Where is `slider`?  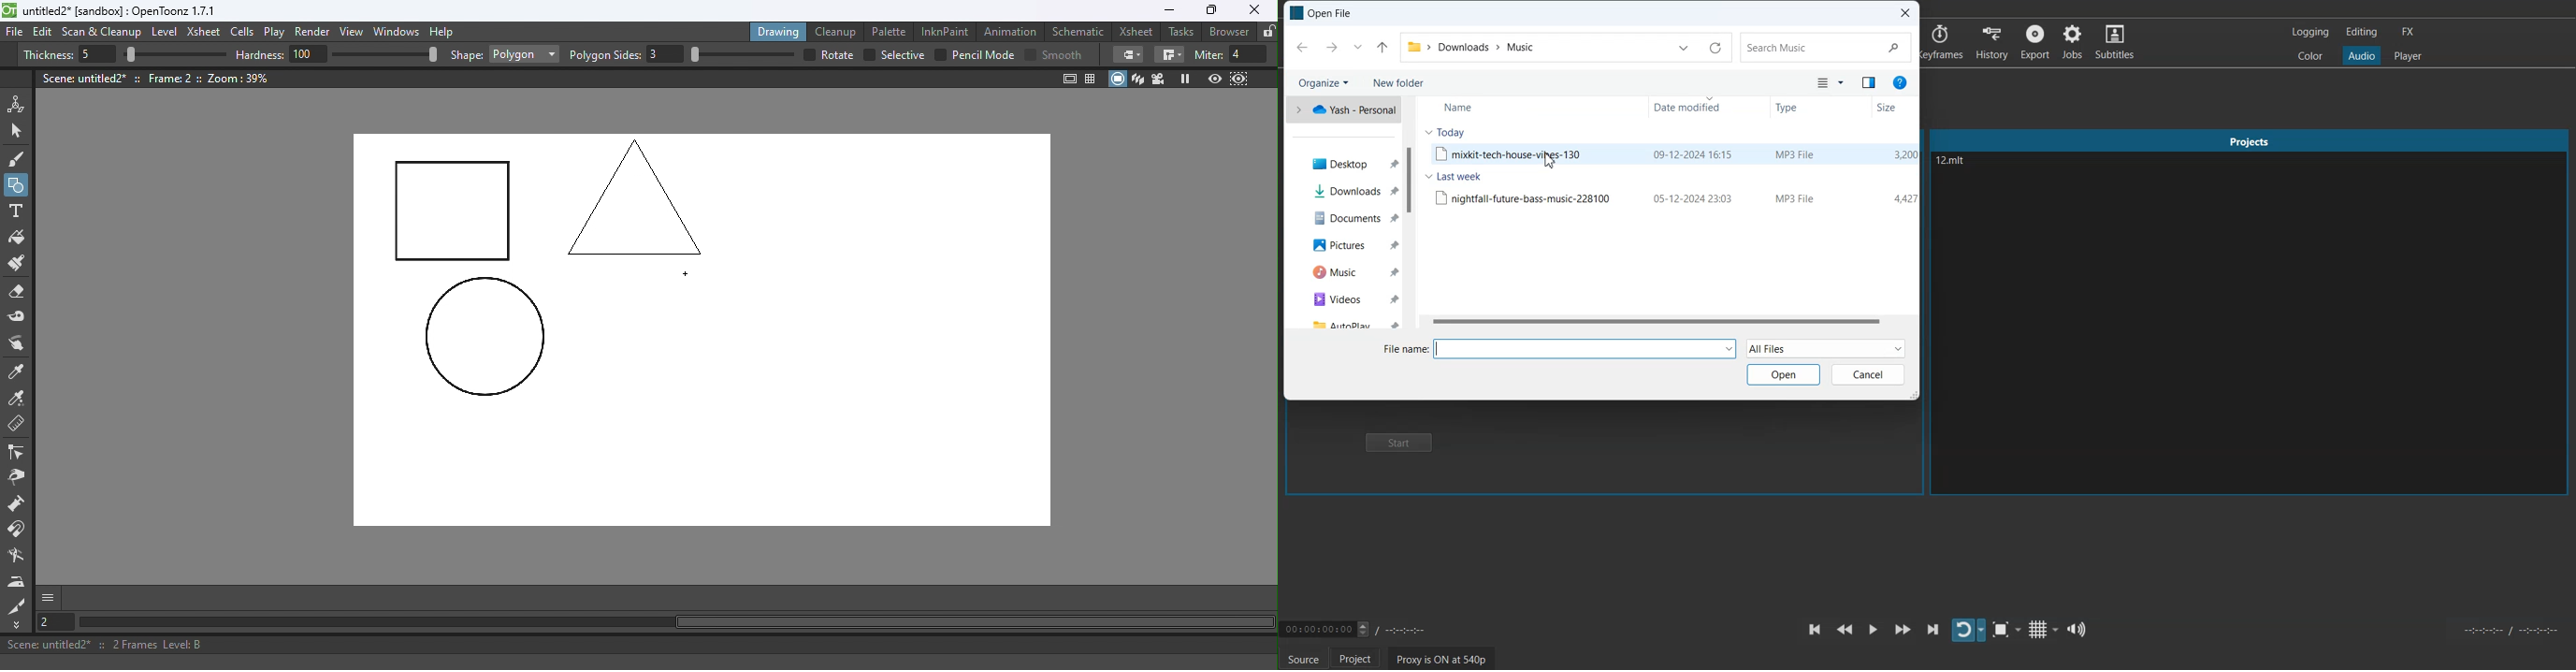
slider is located at coordinates (175, 55).